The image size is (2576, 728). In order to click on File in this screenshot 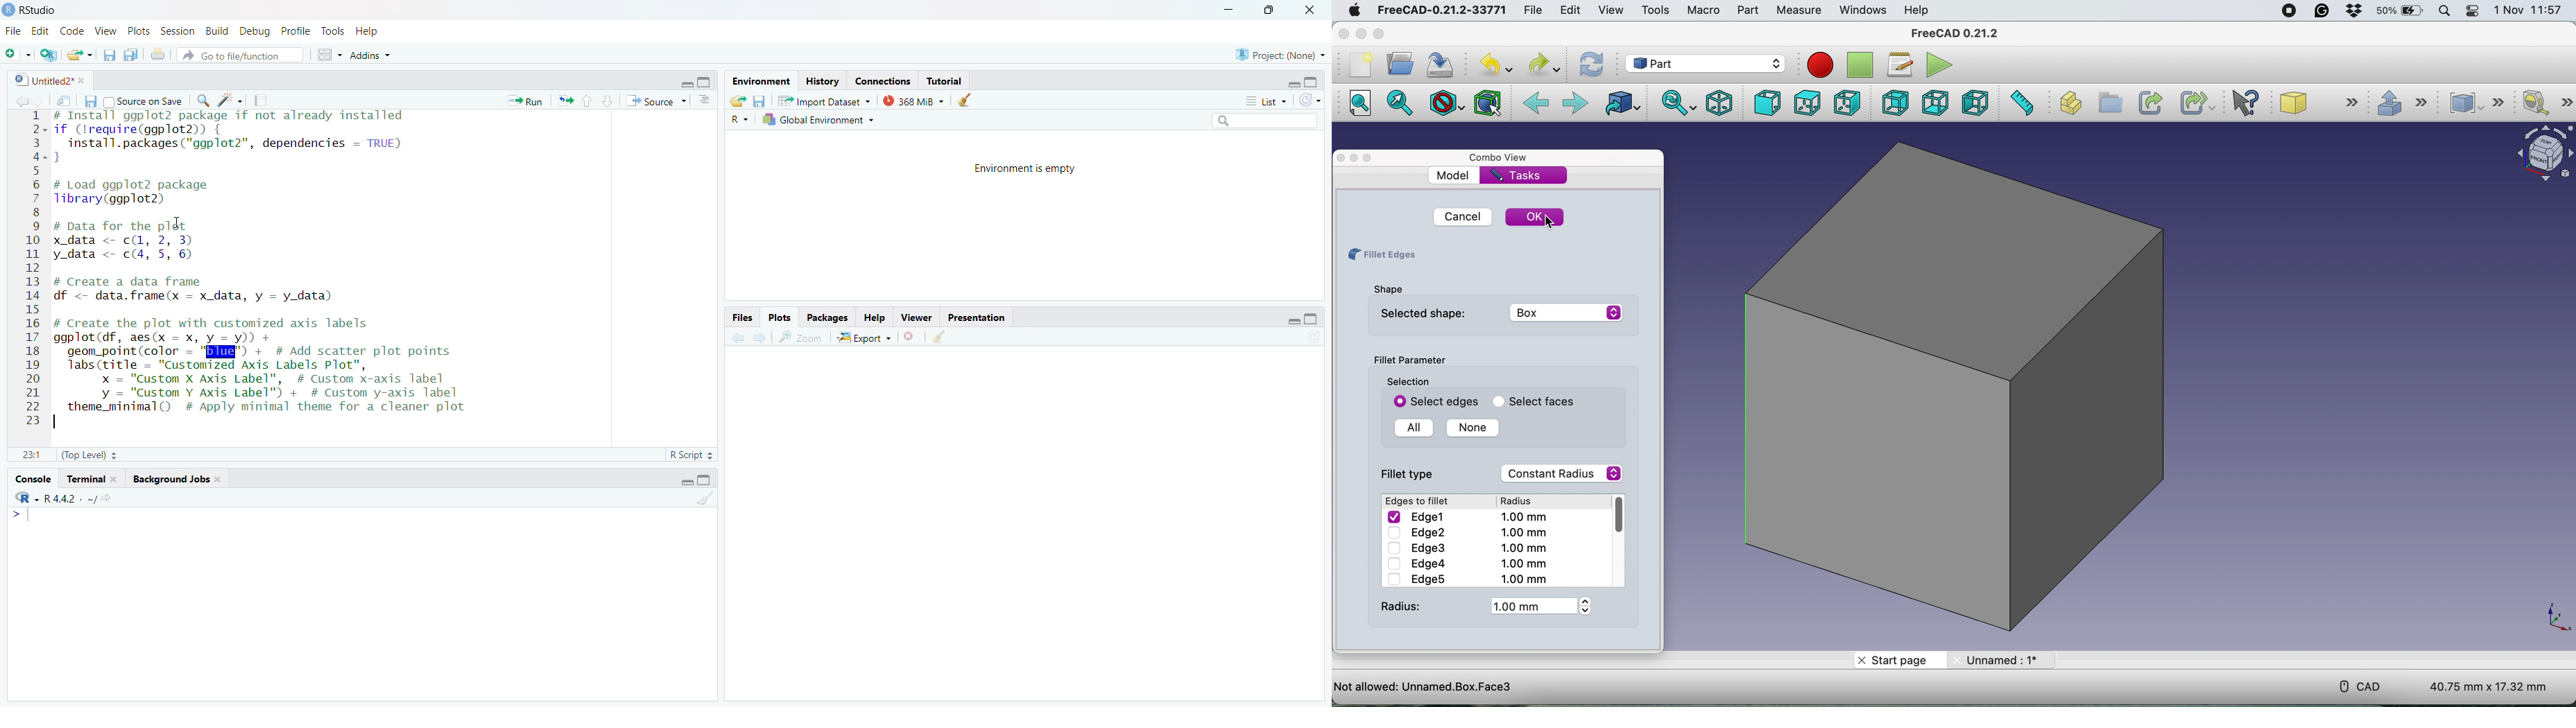, I will do `click(15, 32)`.